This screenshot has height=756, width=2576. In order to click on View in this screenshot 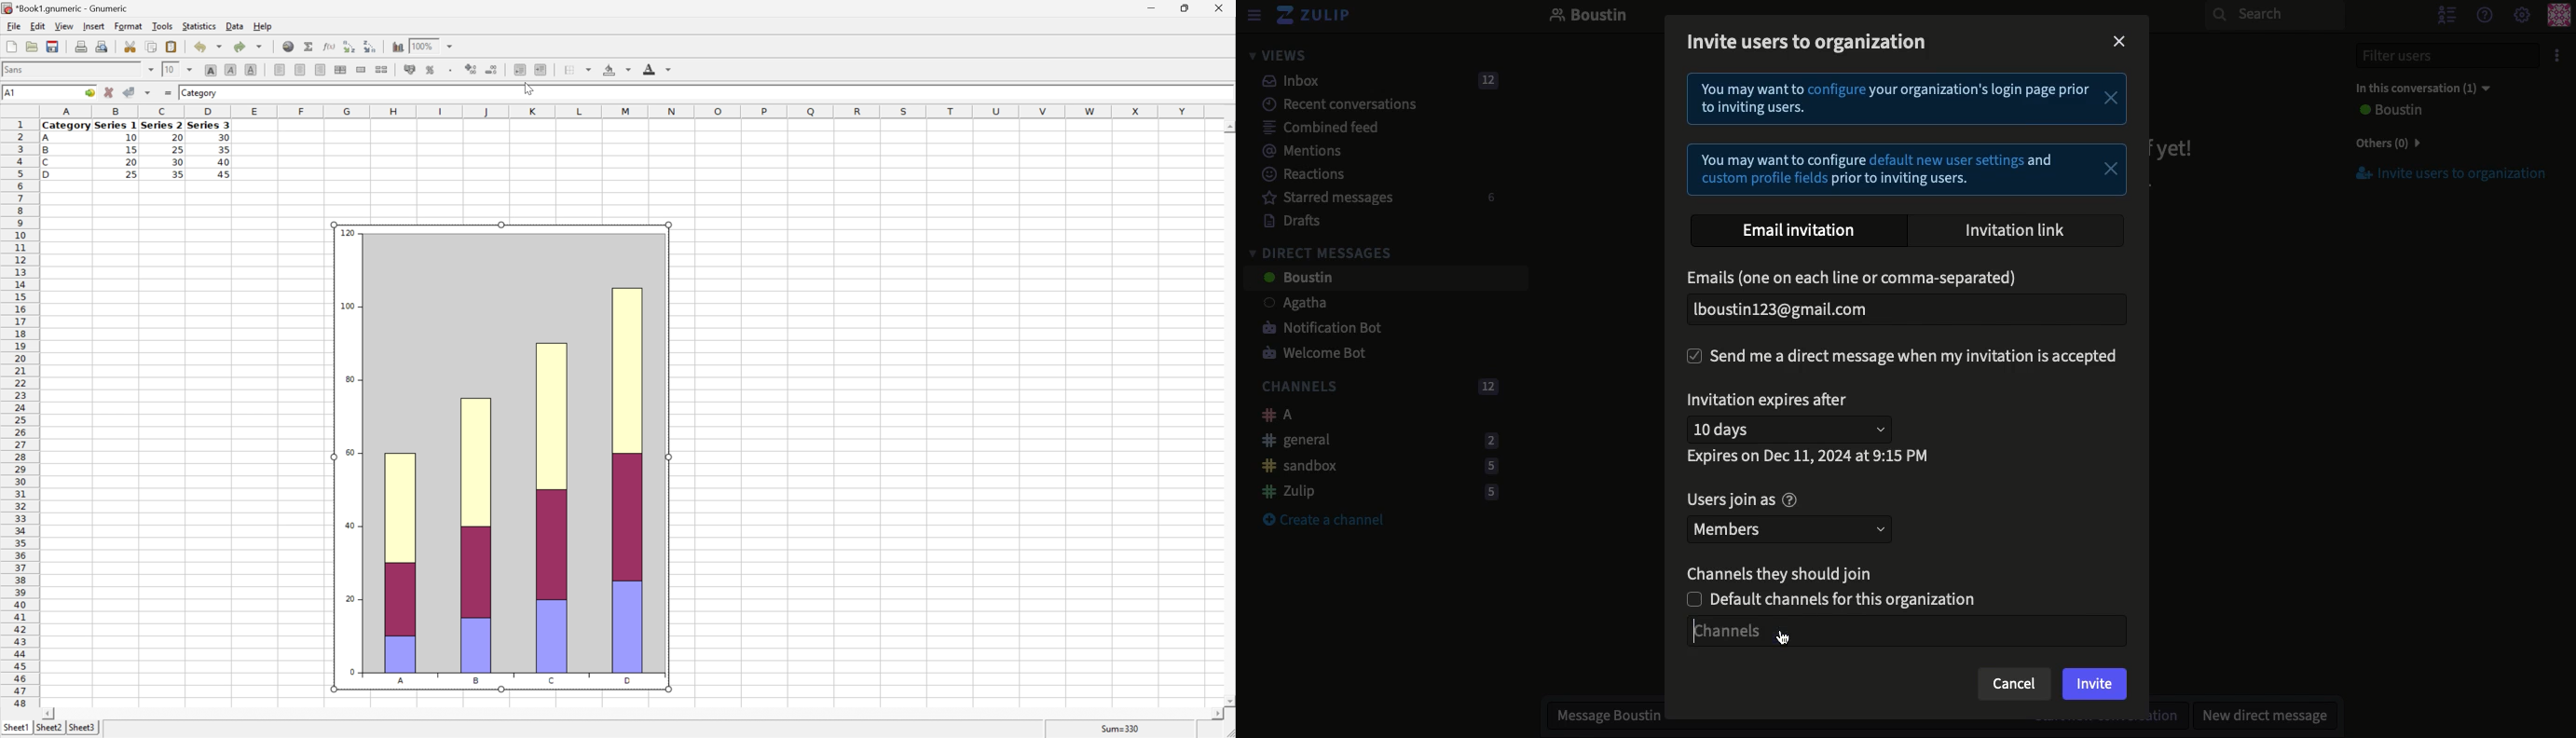, I will do `click(64, 25)`.